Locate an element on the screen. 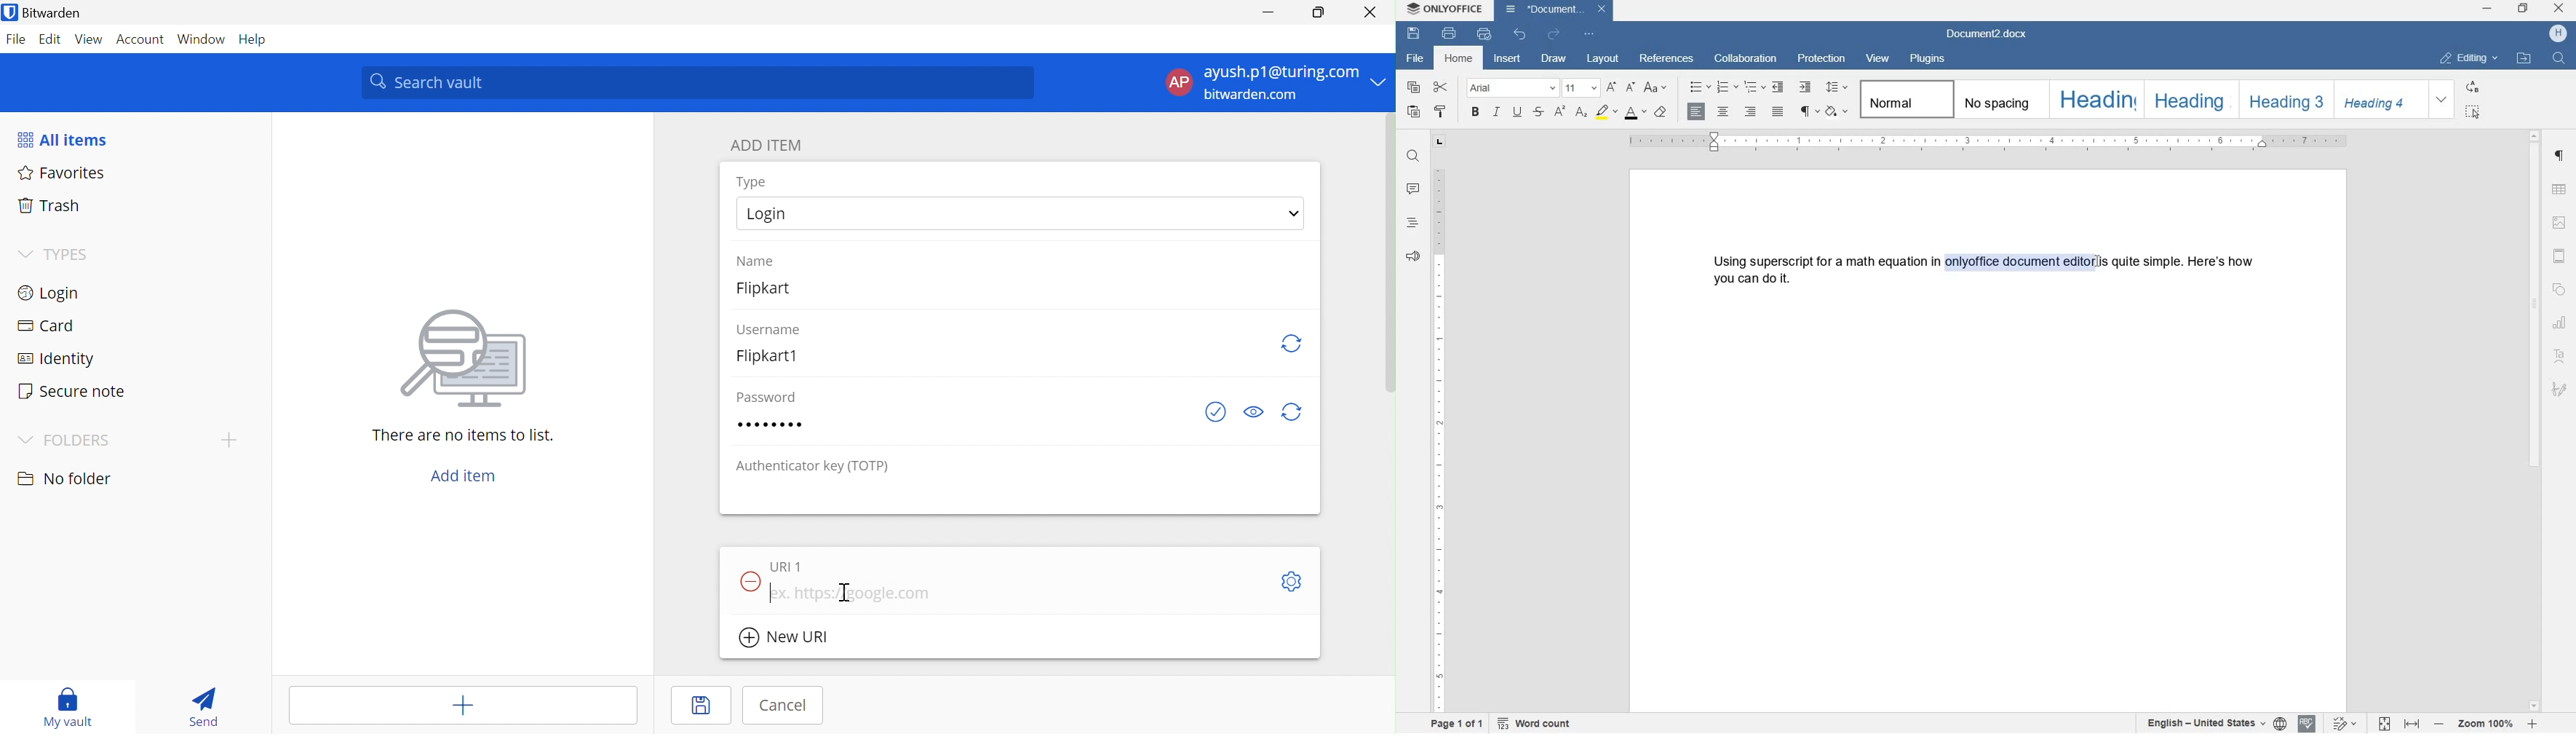  generate username is located at coordinates (1292, 342).